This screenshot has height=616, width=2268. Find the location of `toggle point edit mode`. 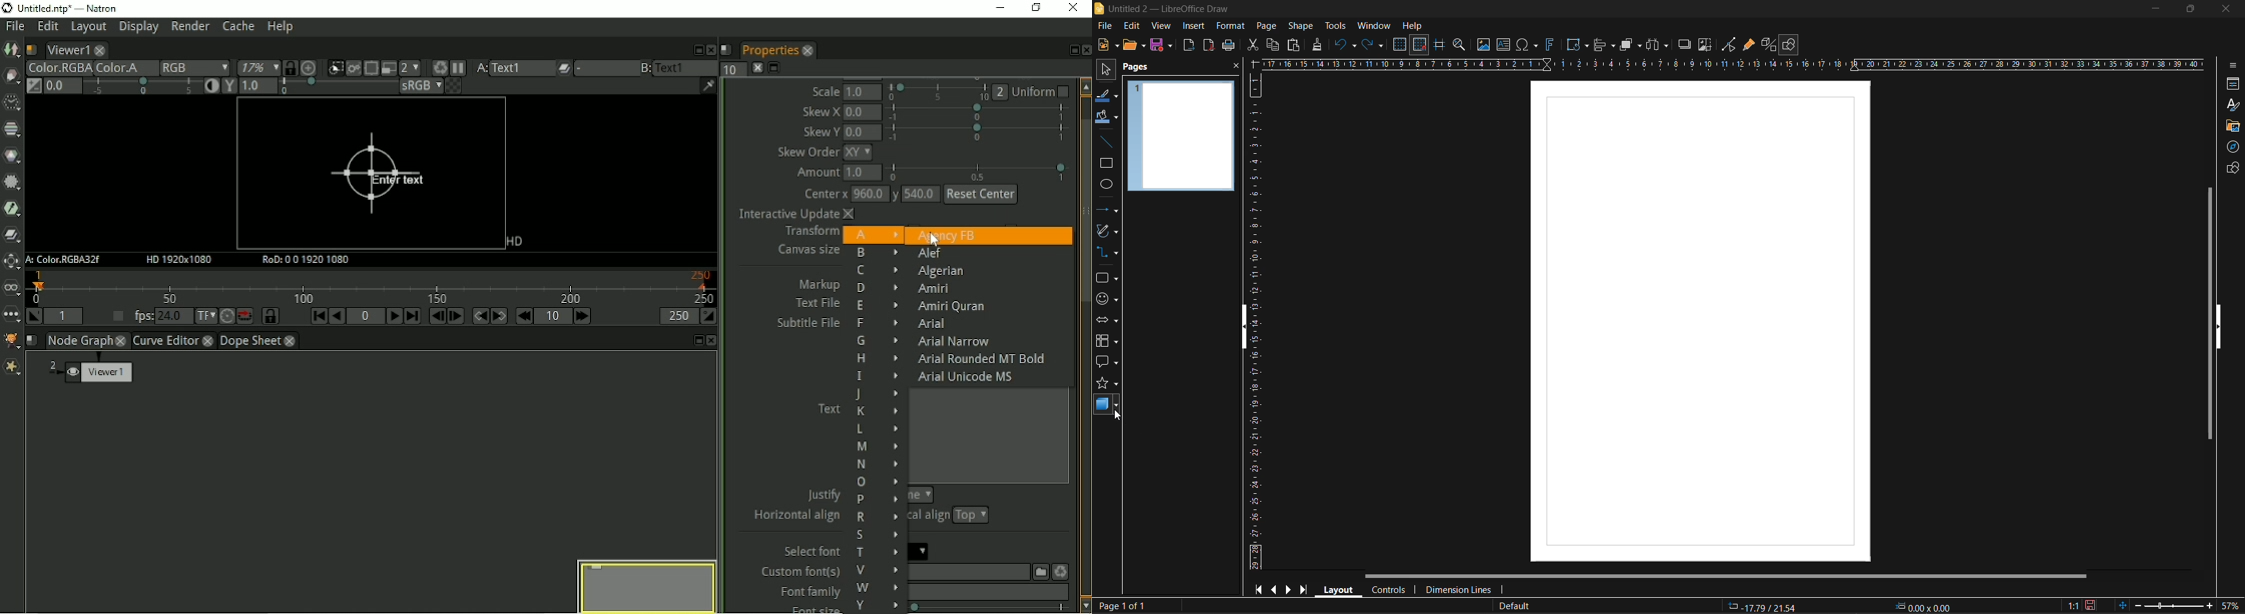

toggle point edit mode is located at coordinates (1731, 43).